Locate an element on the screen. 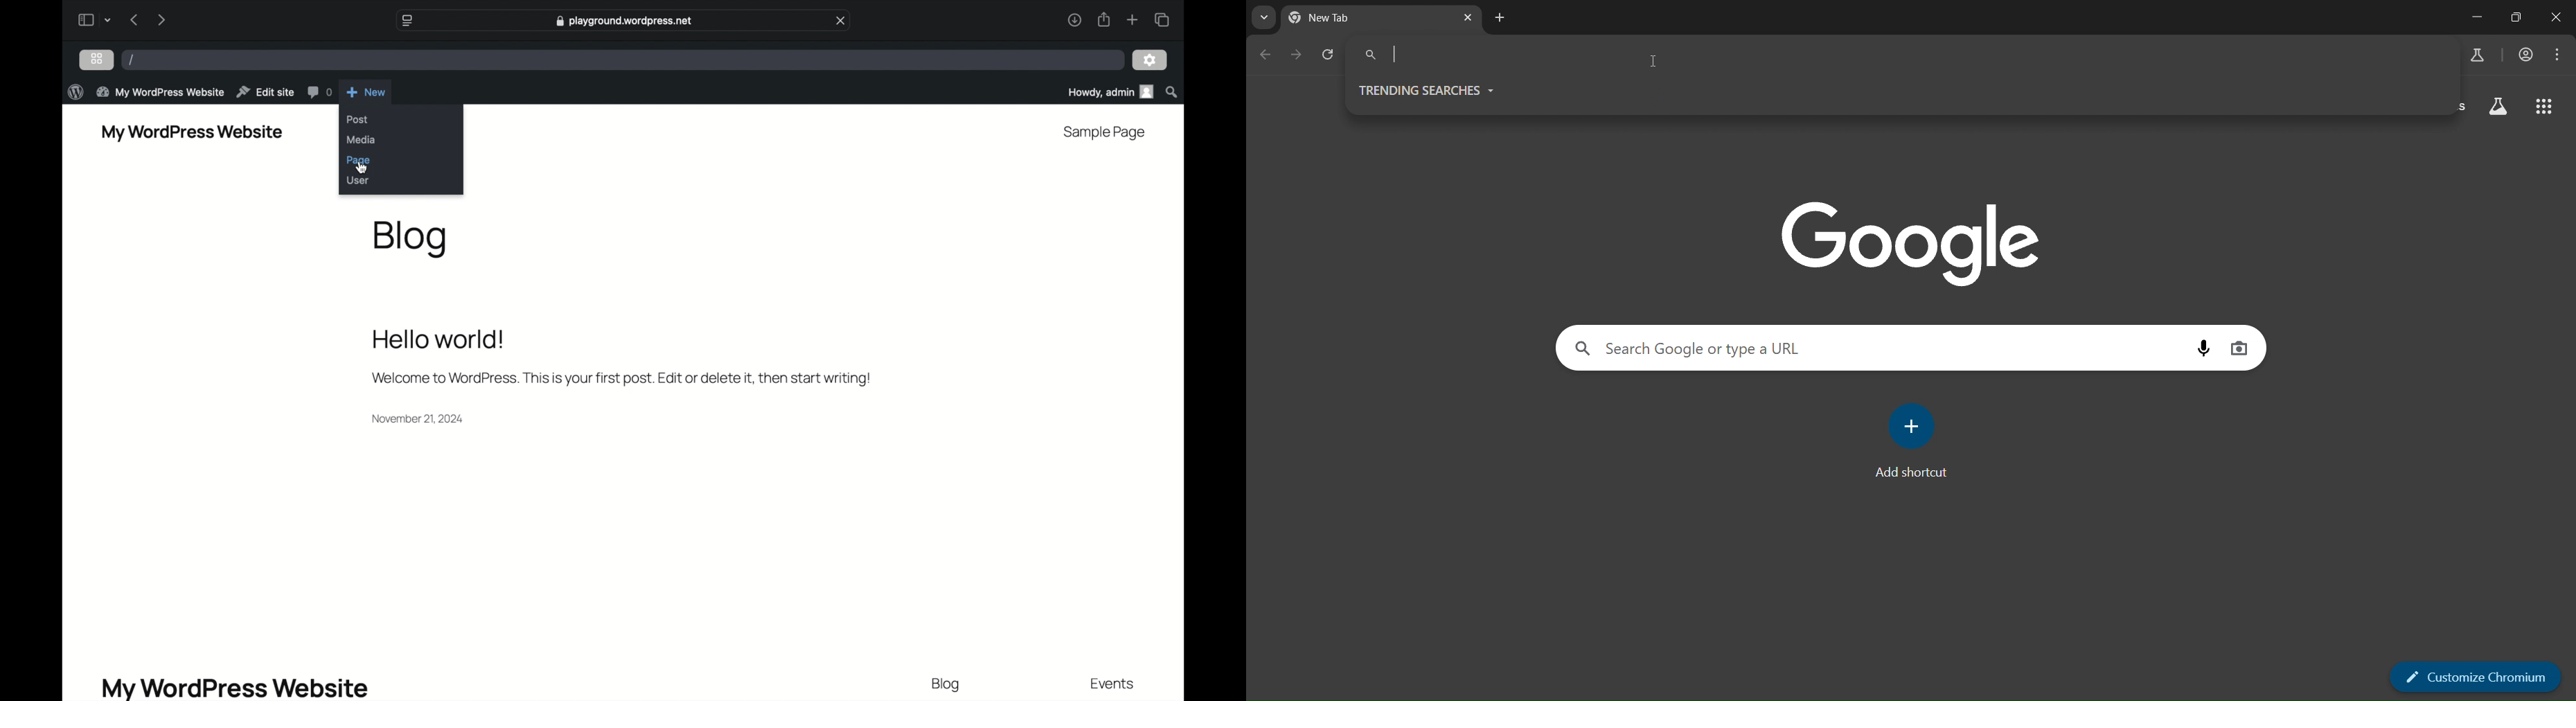  hello world is located at coordinates (439, 339).